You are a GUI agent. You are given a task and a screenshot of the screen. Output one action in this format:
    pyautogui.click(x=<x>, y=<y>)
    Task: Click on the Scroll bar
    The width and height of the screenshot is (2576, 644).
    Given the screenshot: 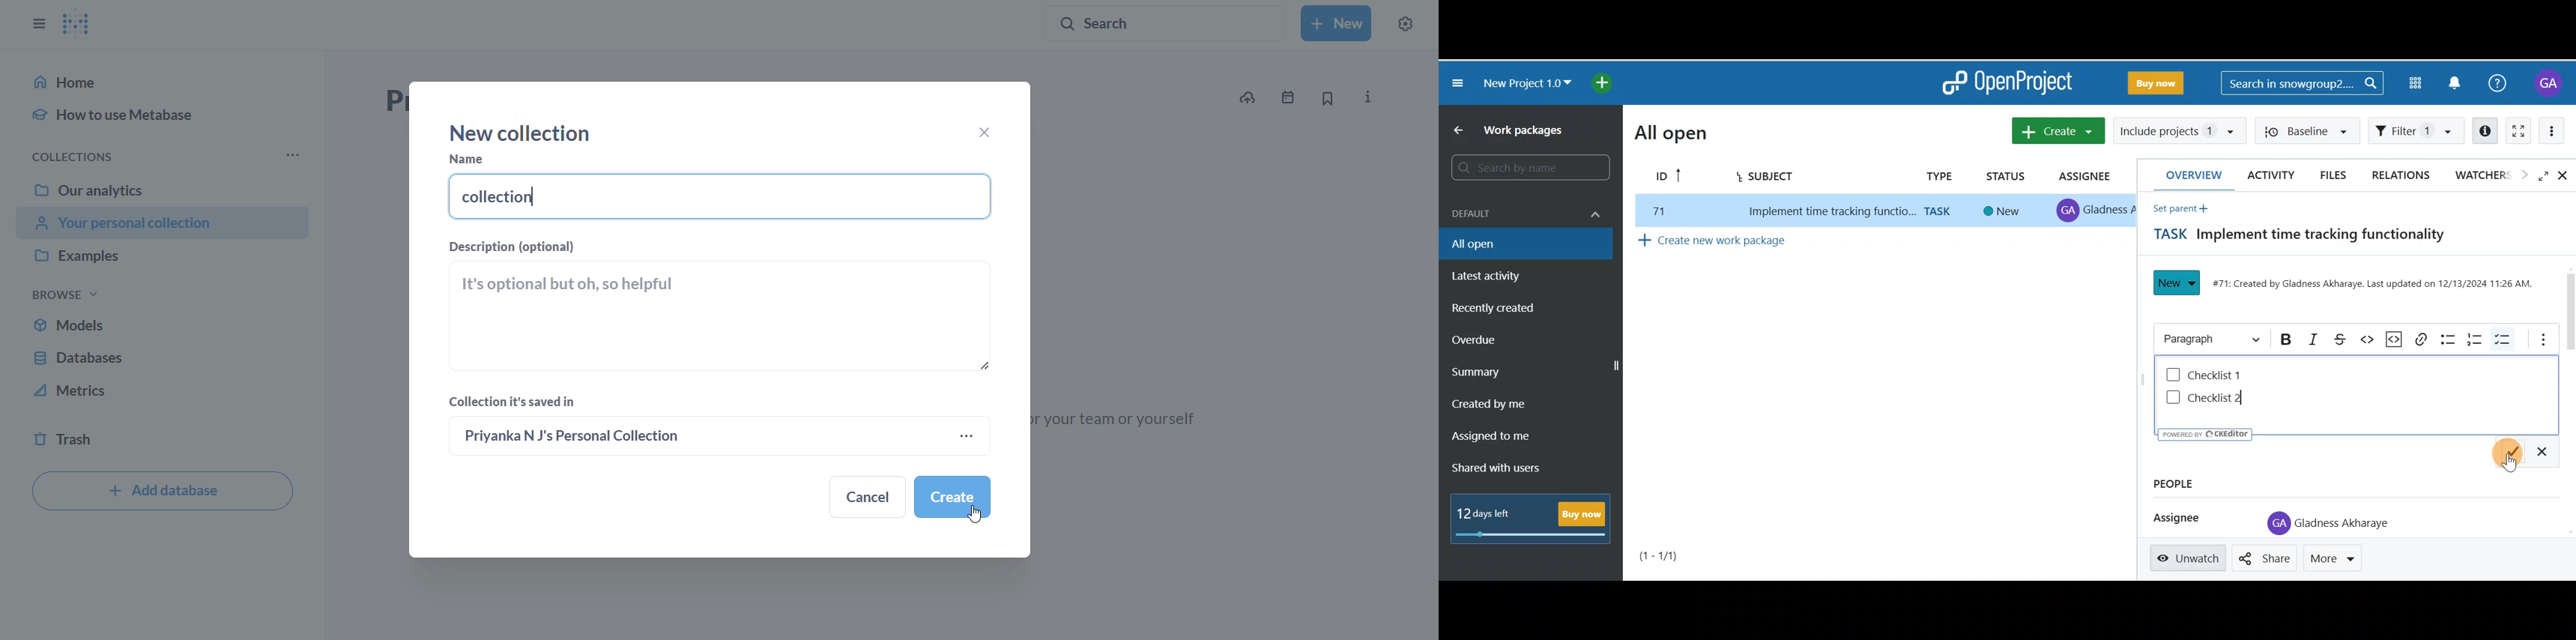 What is the action you would take?
    pyautogui.click(x=2569, y=308)
    